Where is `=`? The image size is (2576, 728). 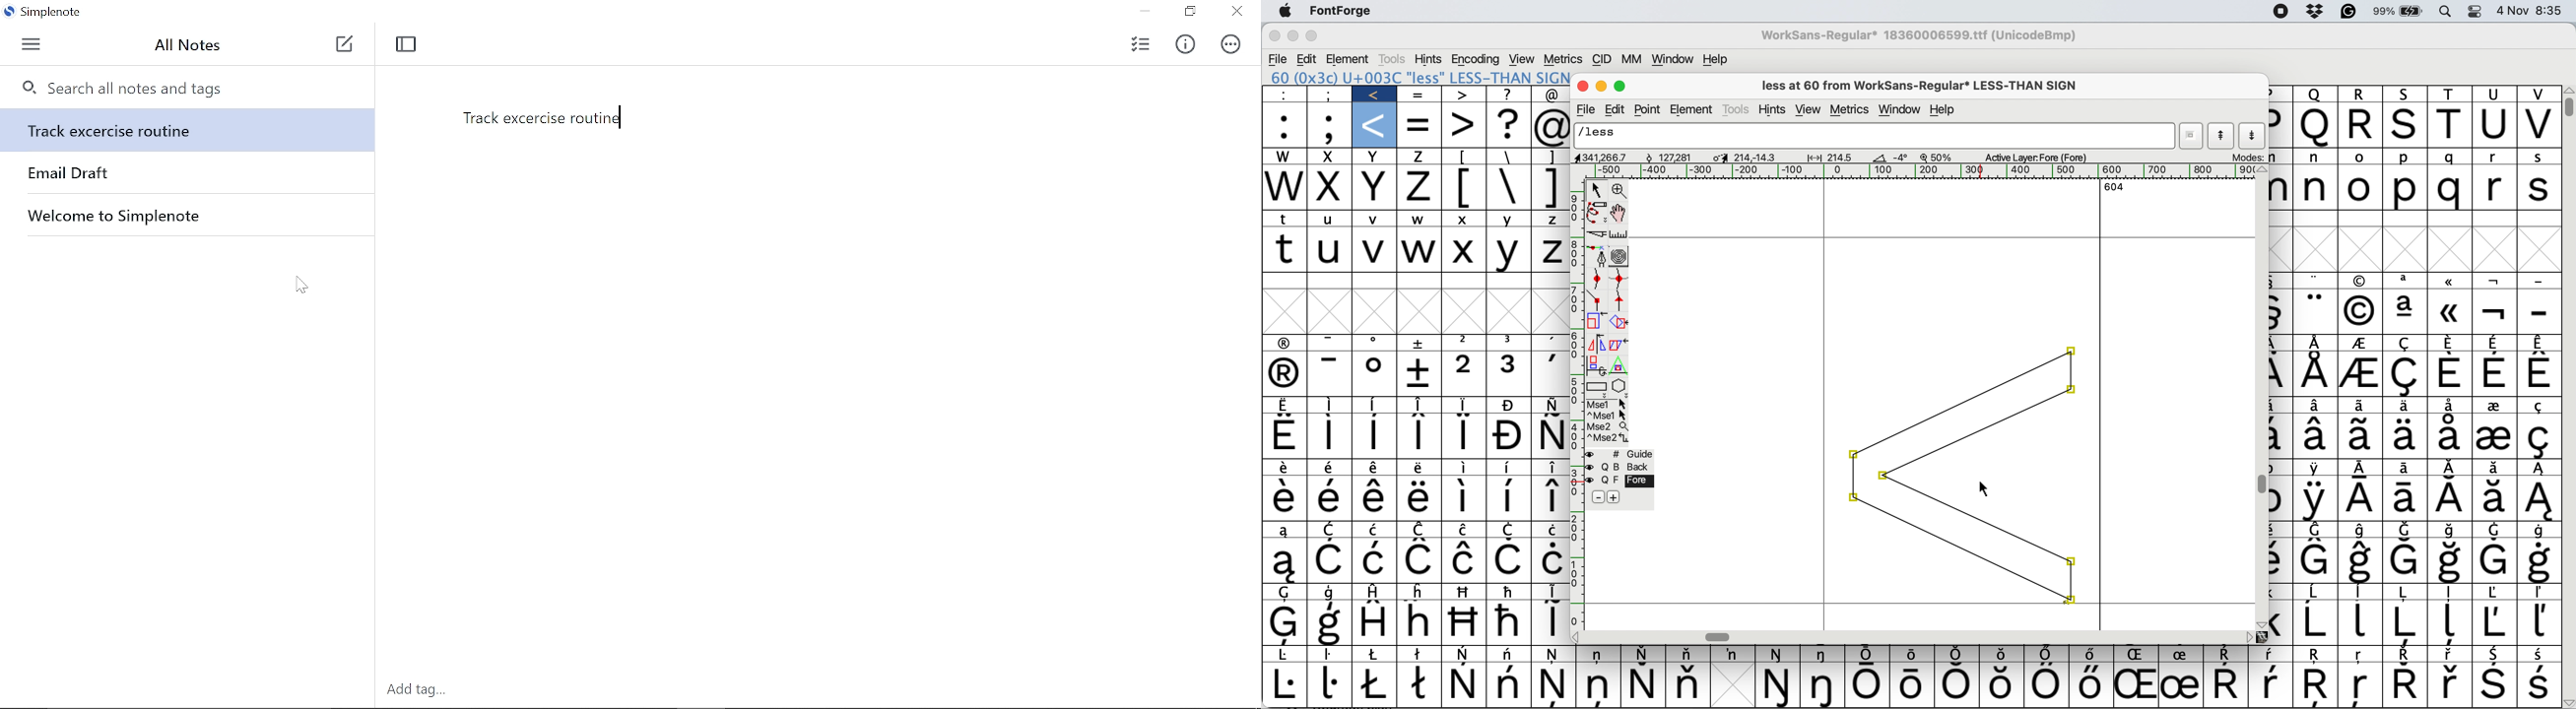
= is located at coordinates (1419, 94).